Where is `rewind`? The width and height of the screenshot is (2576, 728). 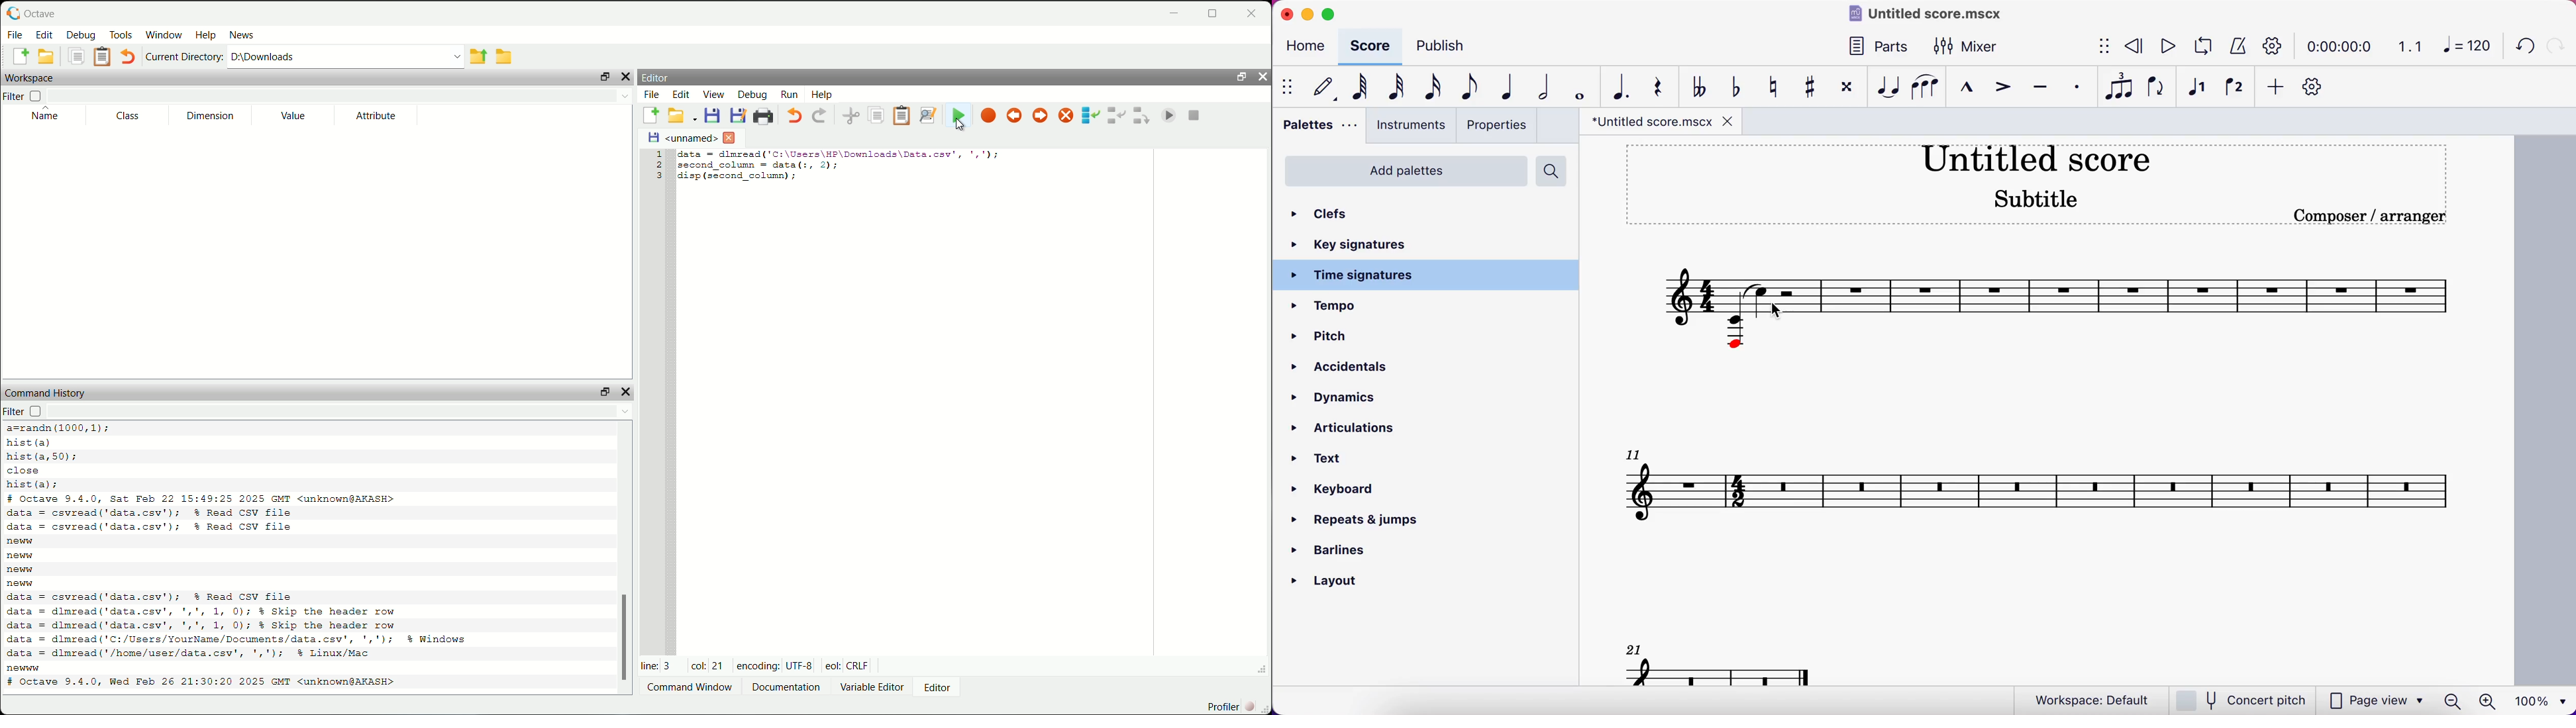
rewind is located at coordinates (2130, 47).